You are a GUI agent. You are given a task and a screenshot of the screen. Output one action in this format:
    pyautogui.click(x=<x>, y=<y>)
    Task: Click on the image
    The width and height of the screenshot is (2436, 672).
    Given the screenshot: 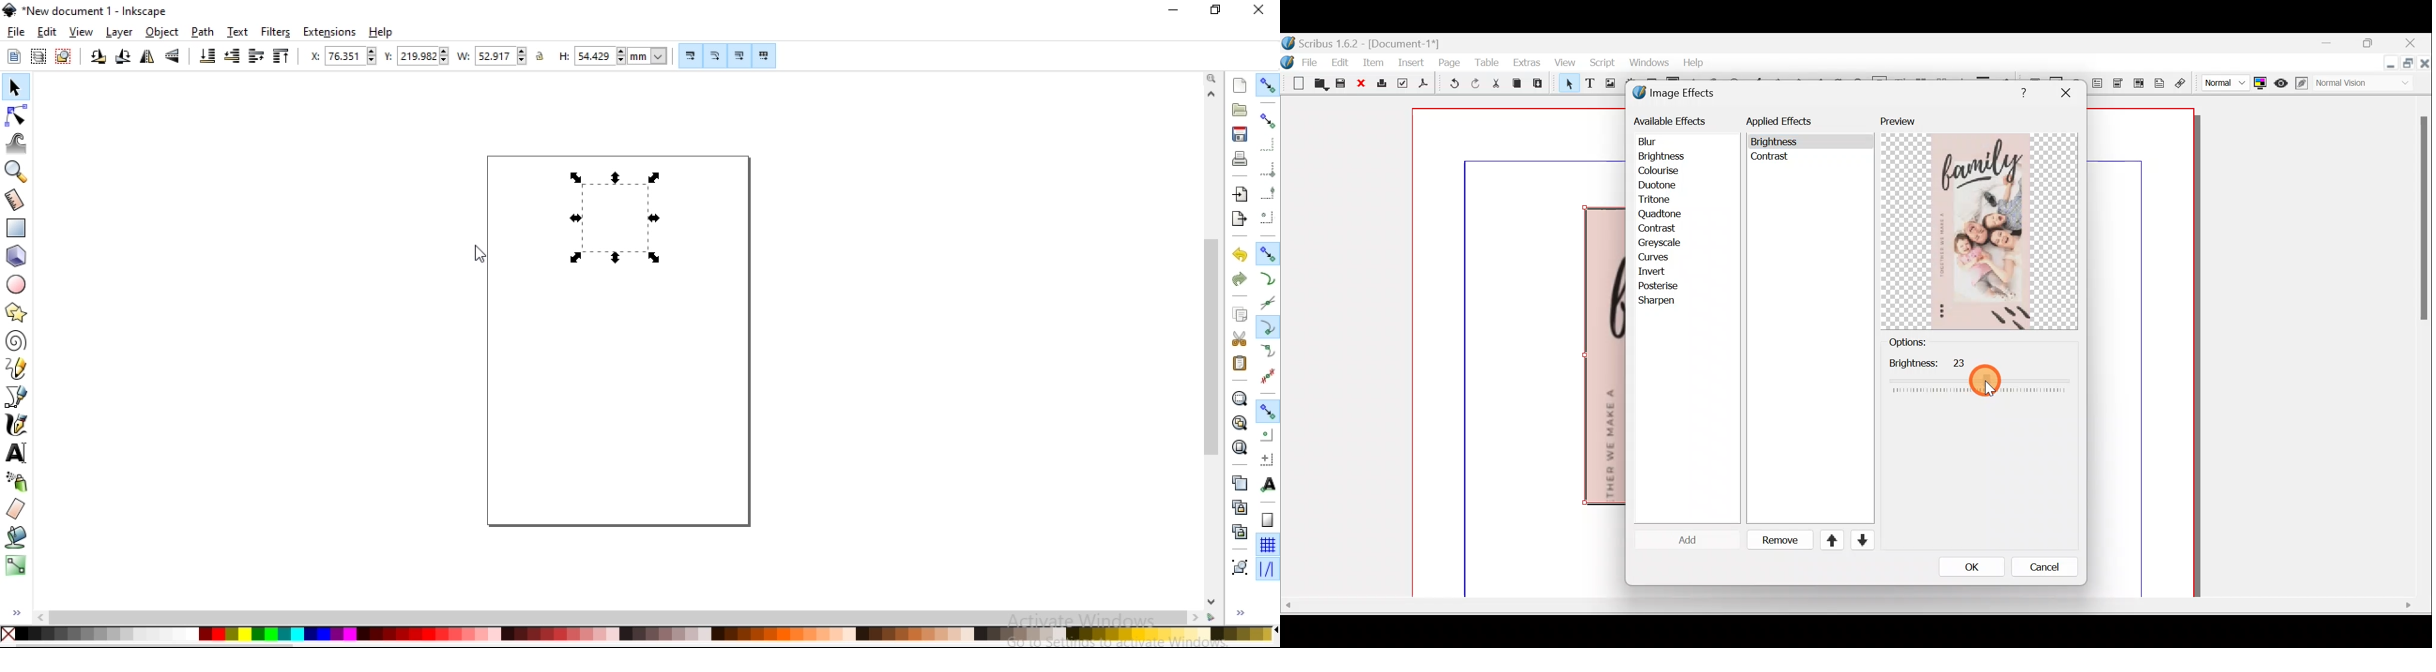 What is the action you would take?
    pyautogui.click(x=614, y=214)
    